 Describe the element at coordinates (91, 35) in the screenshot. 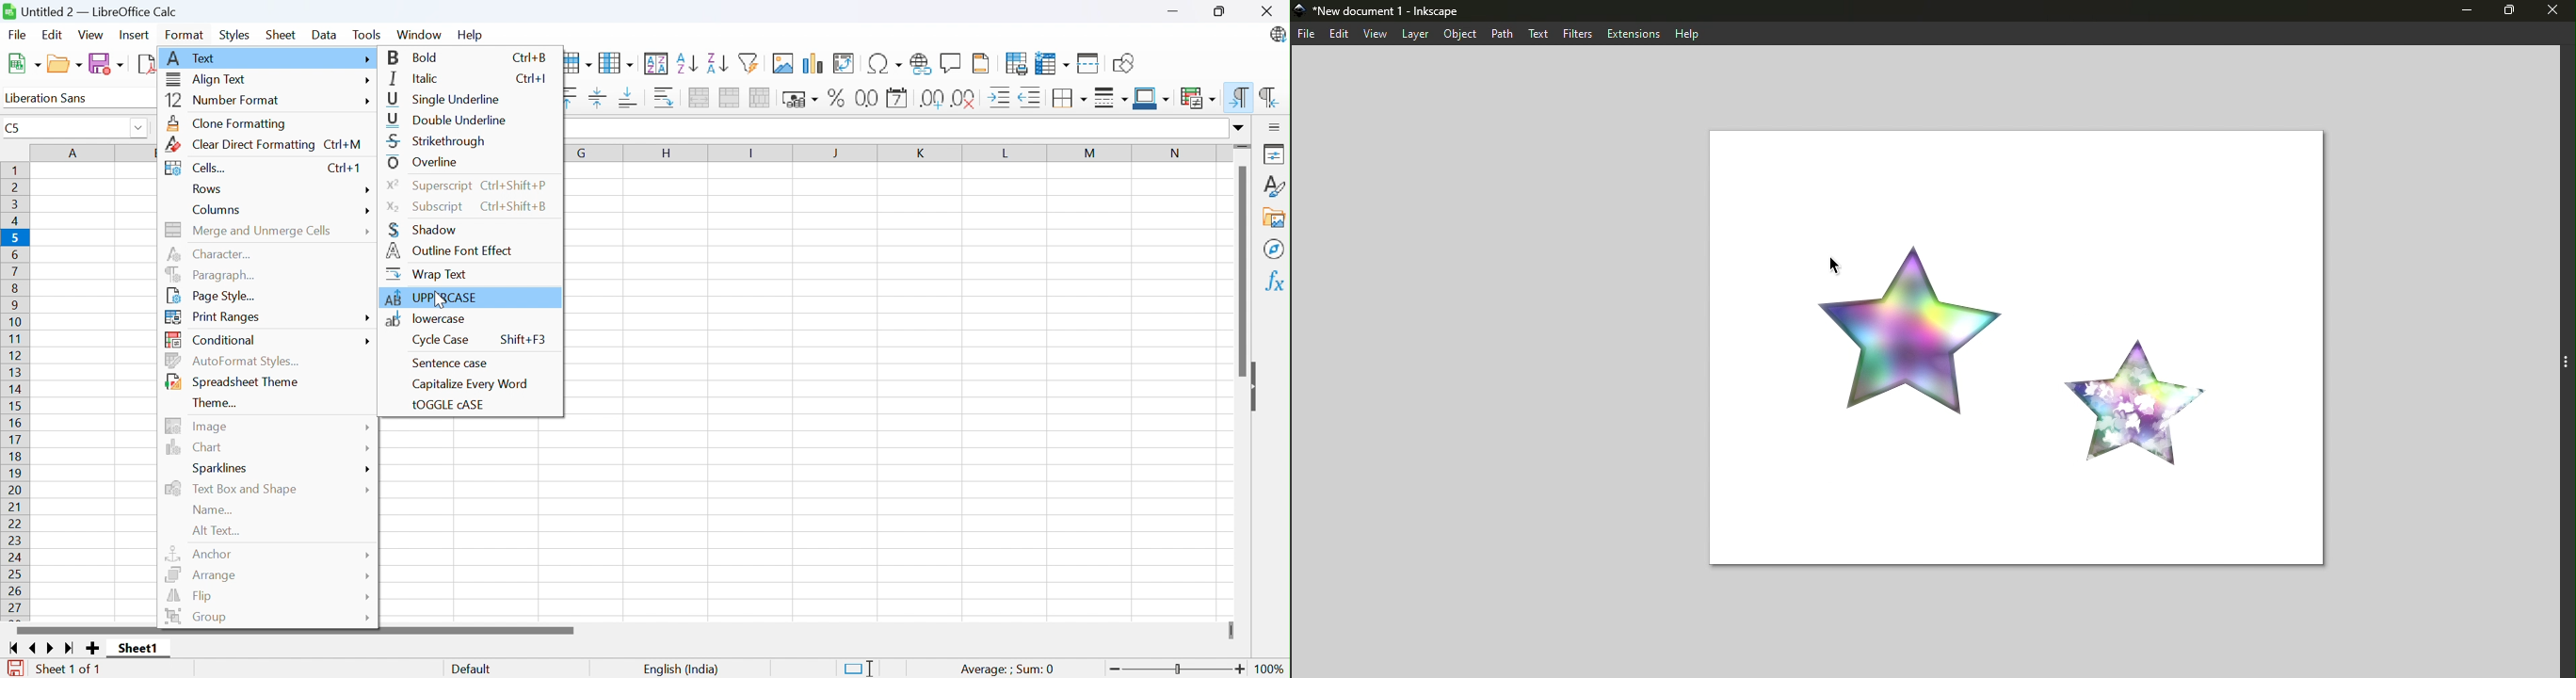

I see `View` at that location.